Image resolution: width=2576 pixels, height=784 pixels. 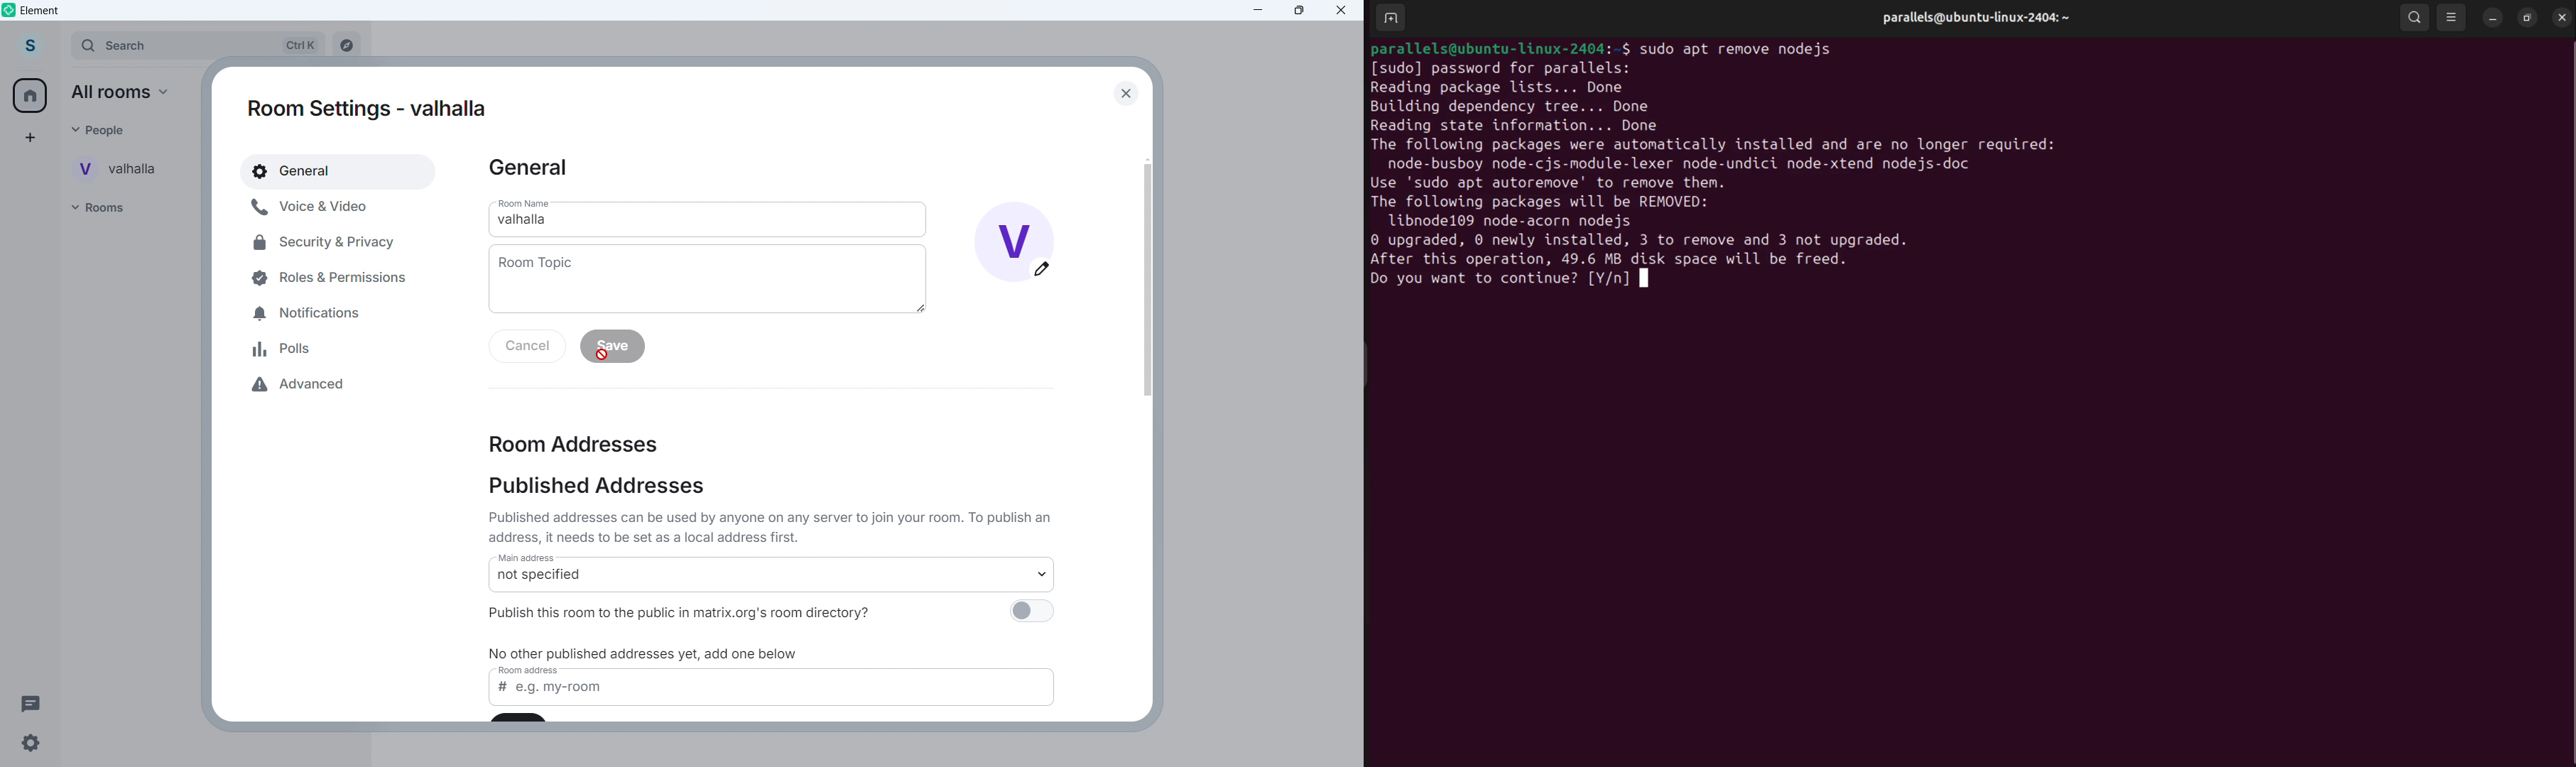 What do you see at coordinates (774, 581) in the screenshot?
I see `not specified` at bounding box center [774, 581].